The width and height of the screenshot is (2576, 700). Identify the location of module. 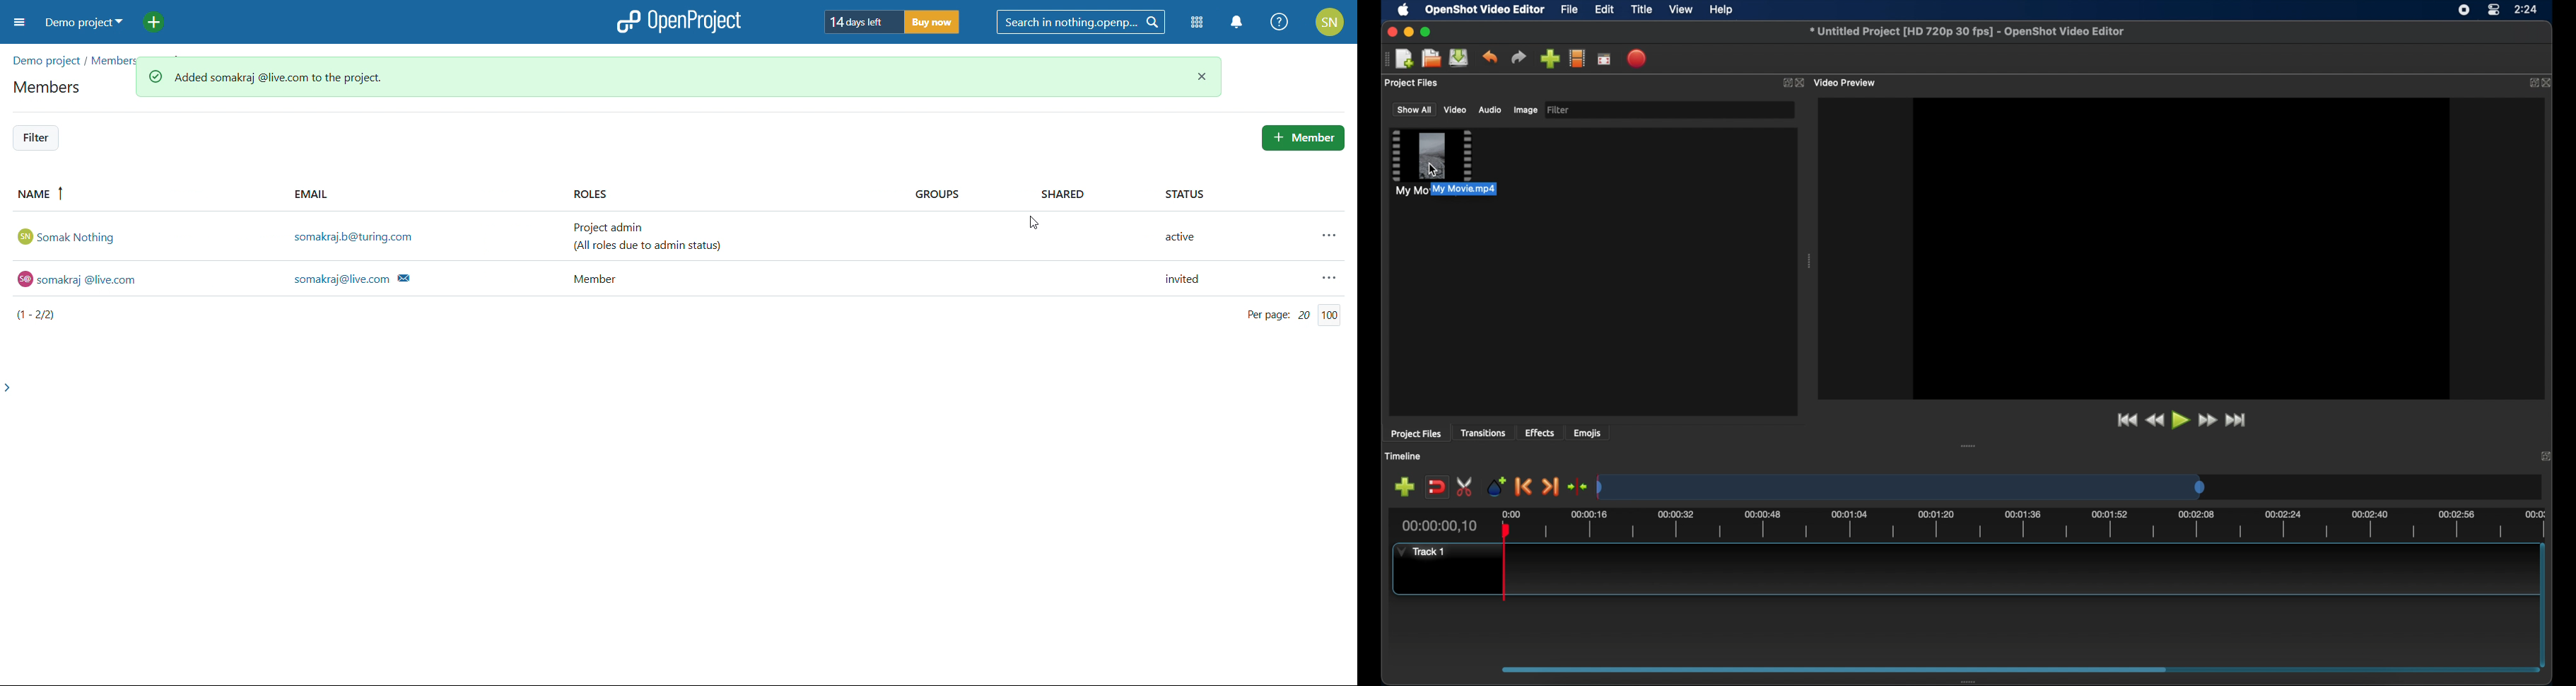
(1196, 23).